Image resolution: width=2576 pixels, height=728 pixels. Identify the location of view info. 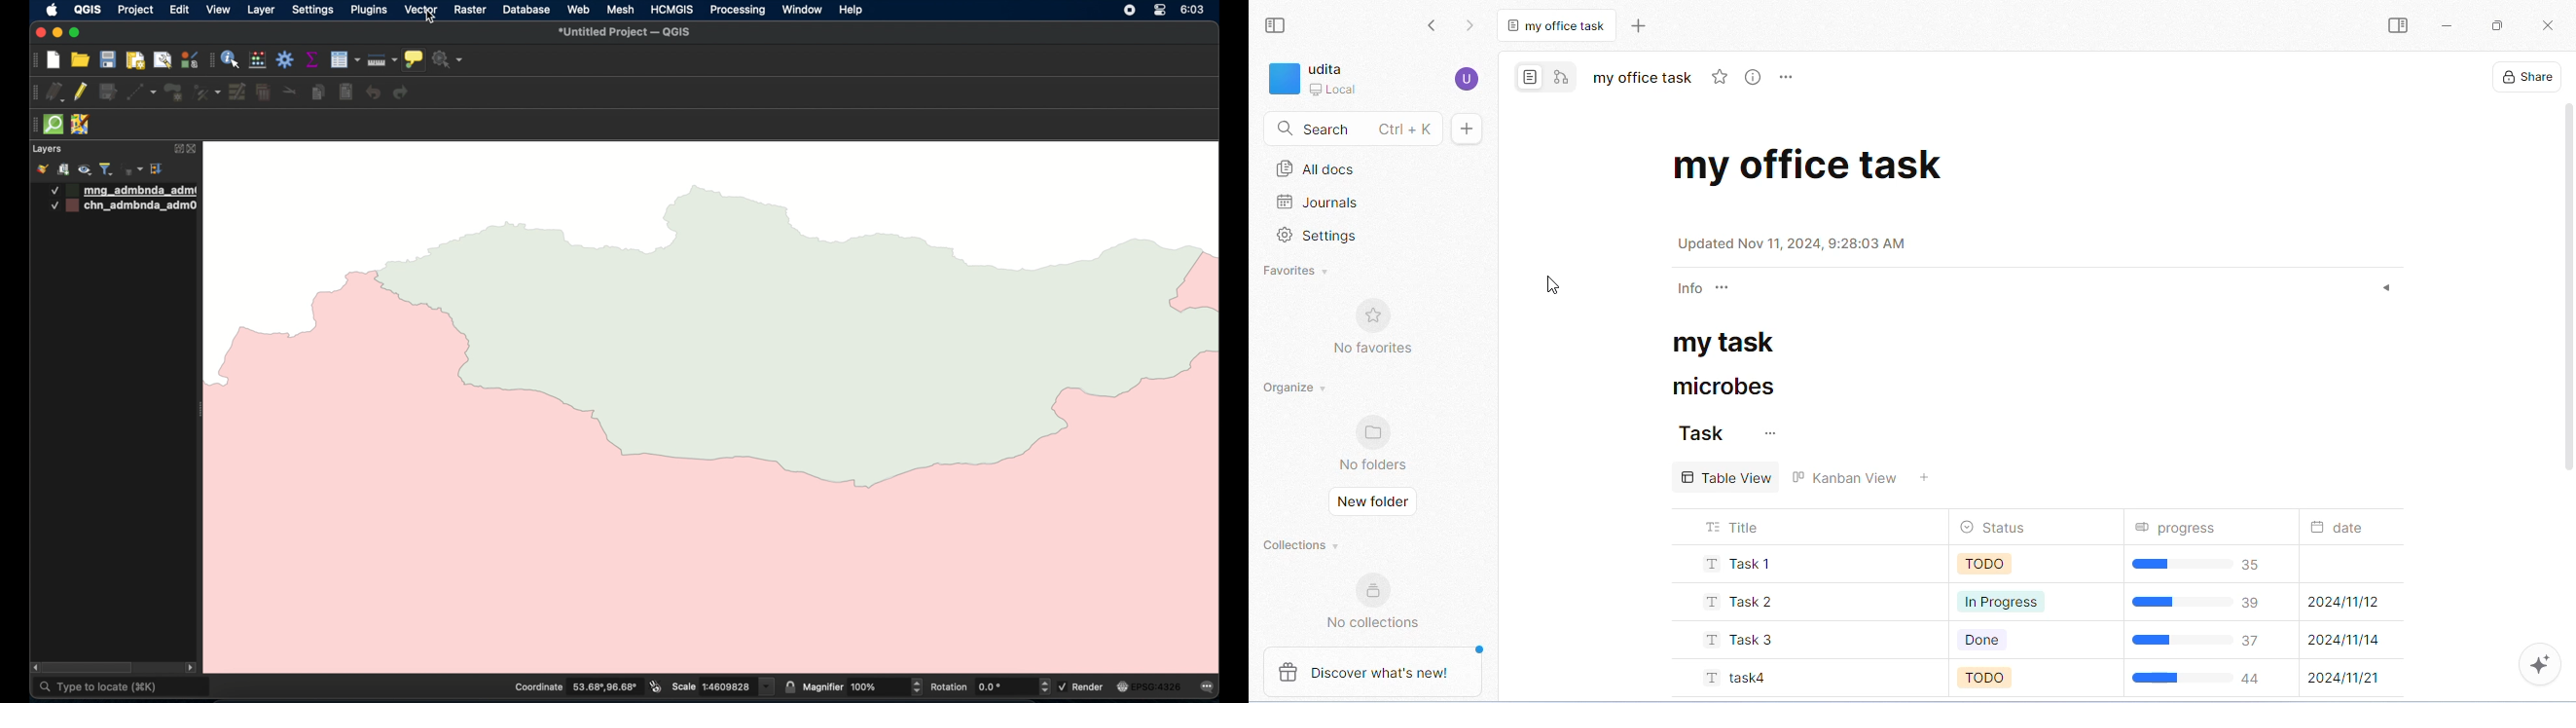
(1756, 77).